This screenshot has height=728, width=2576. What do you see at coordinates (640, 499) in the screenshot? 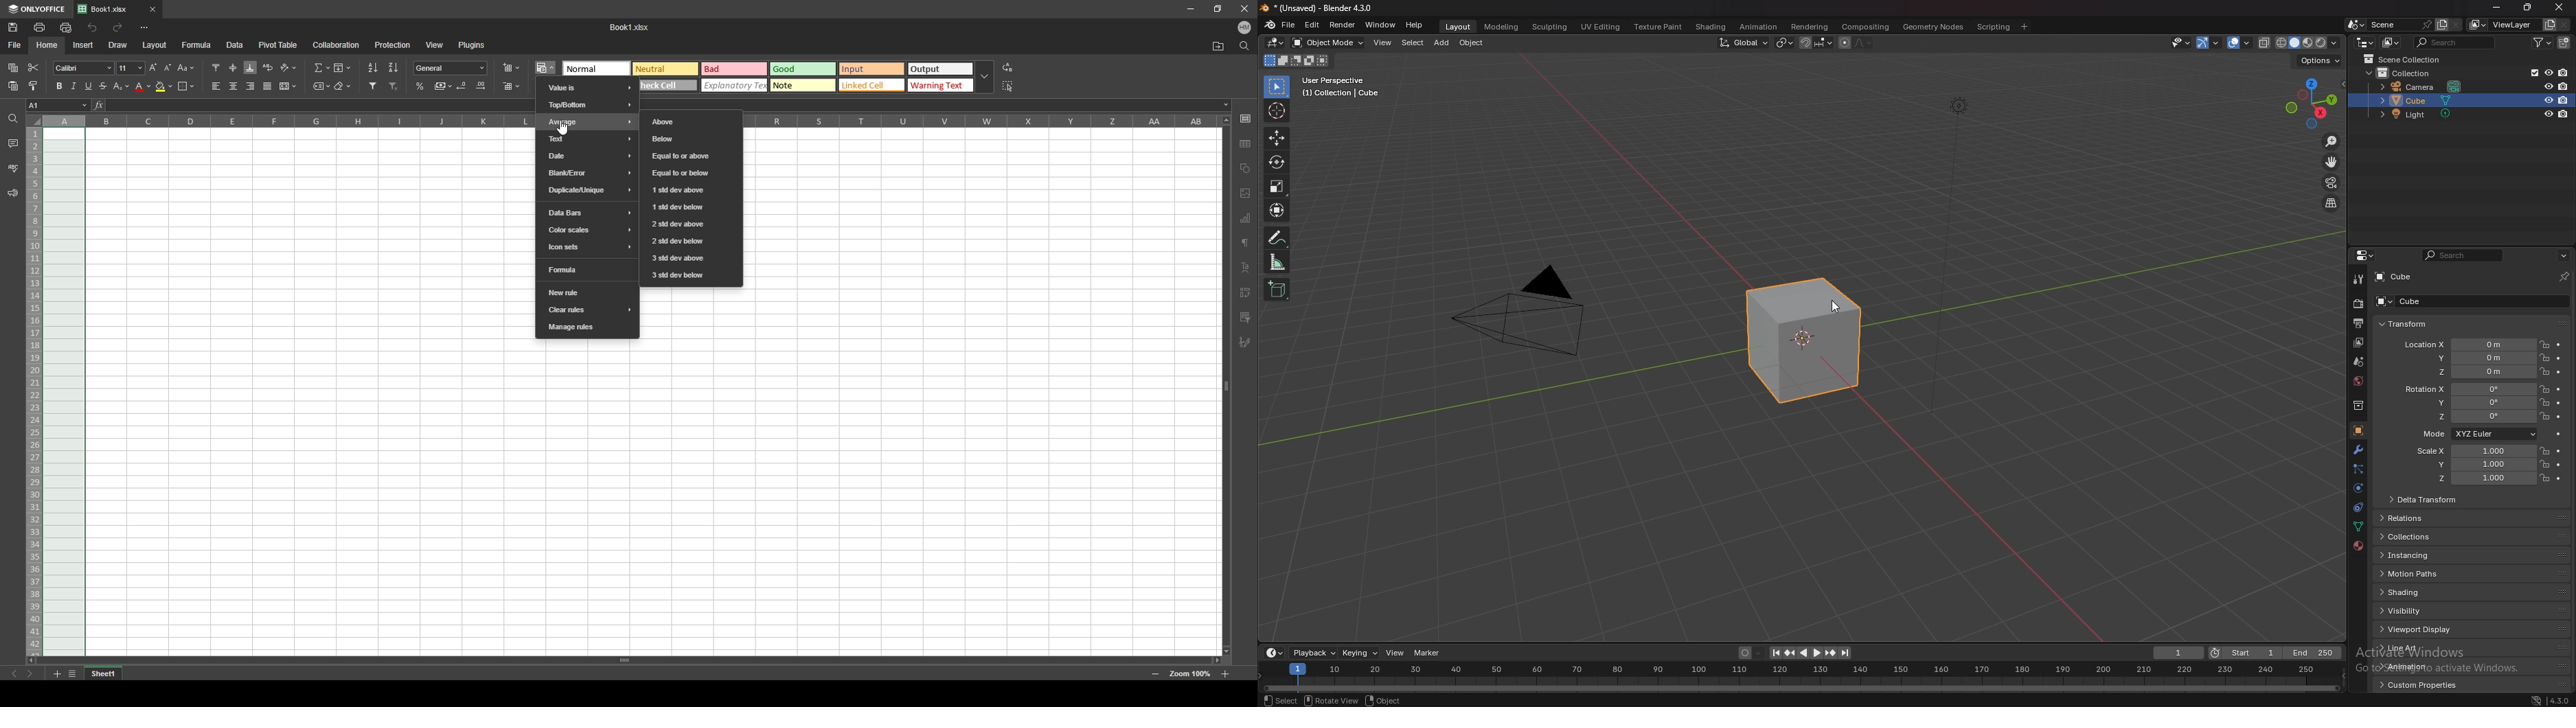
I see `cells` at bounding box center [640, 499].